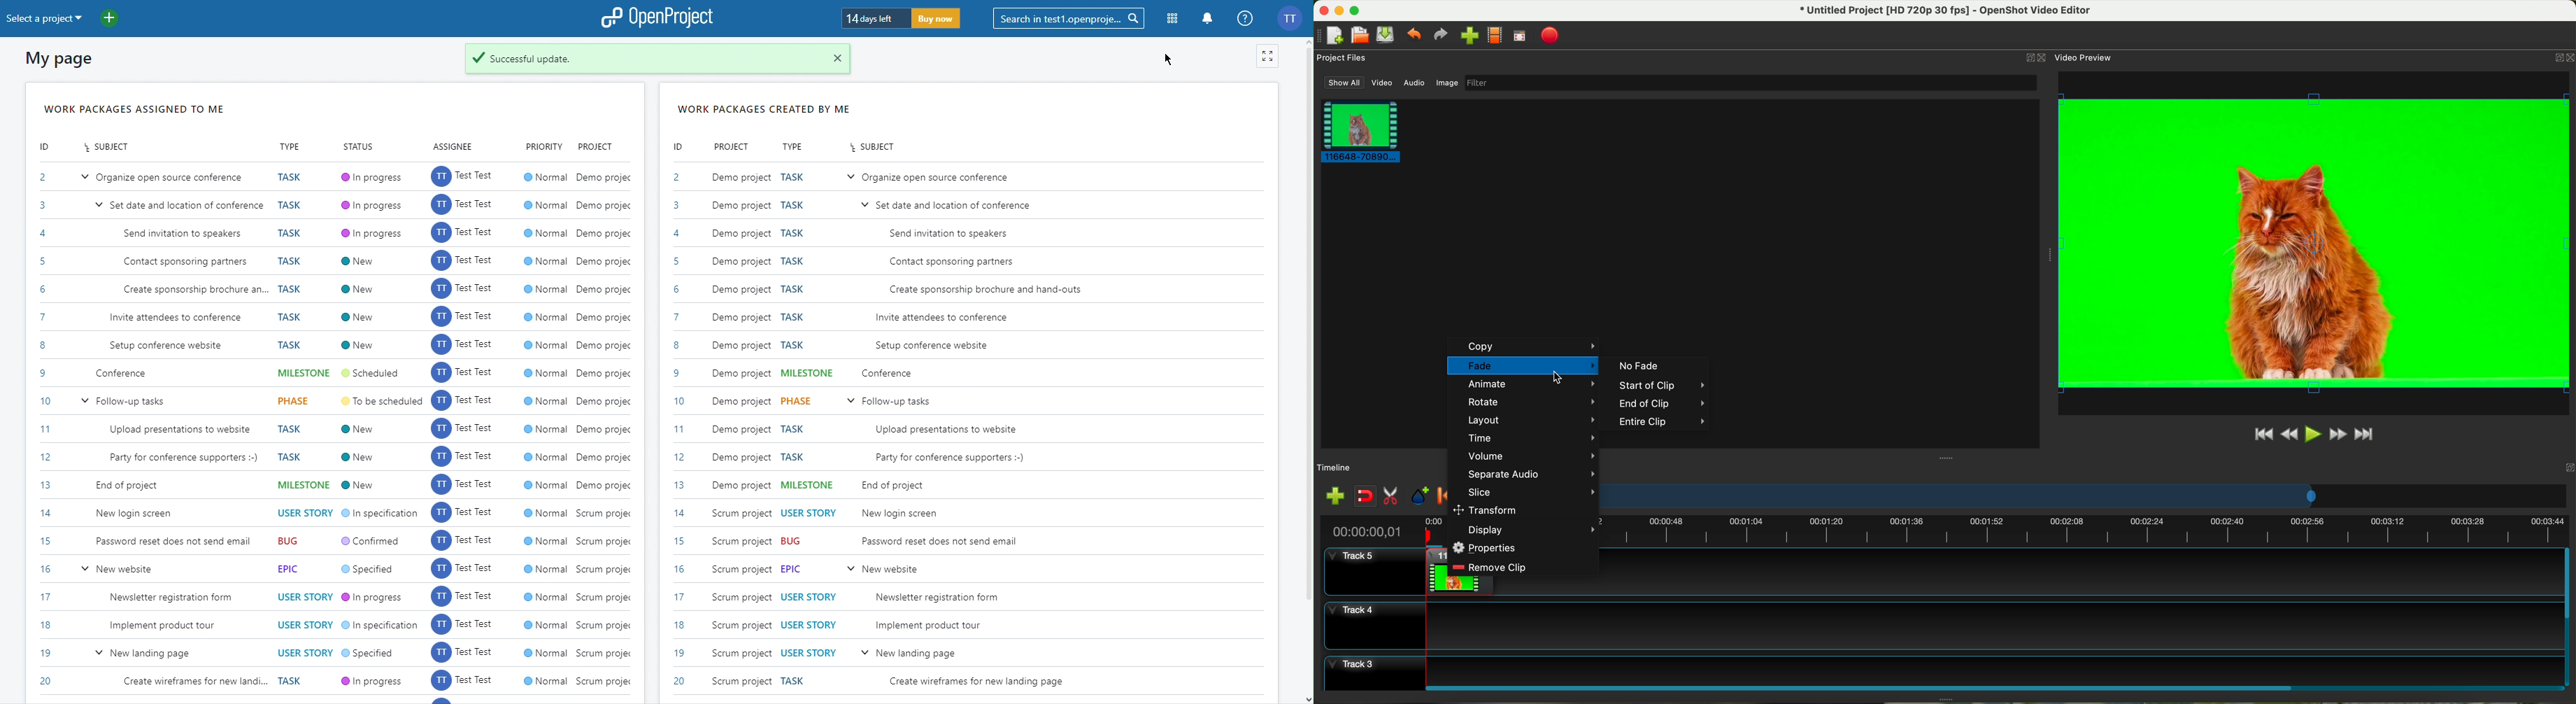 This screenshot has width=2576, height=728. Describe the element at coordinates (371, 654) in the screenshot. I see `Specified` at that location.